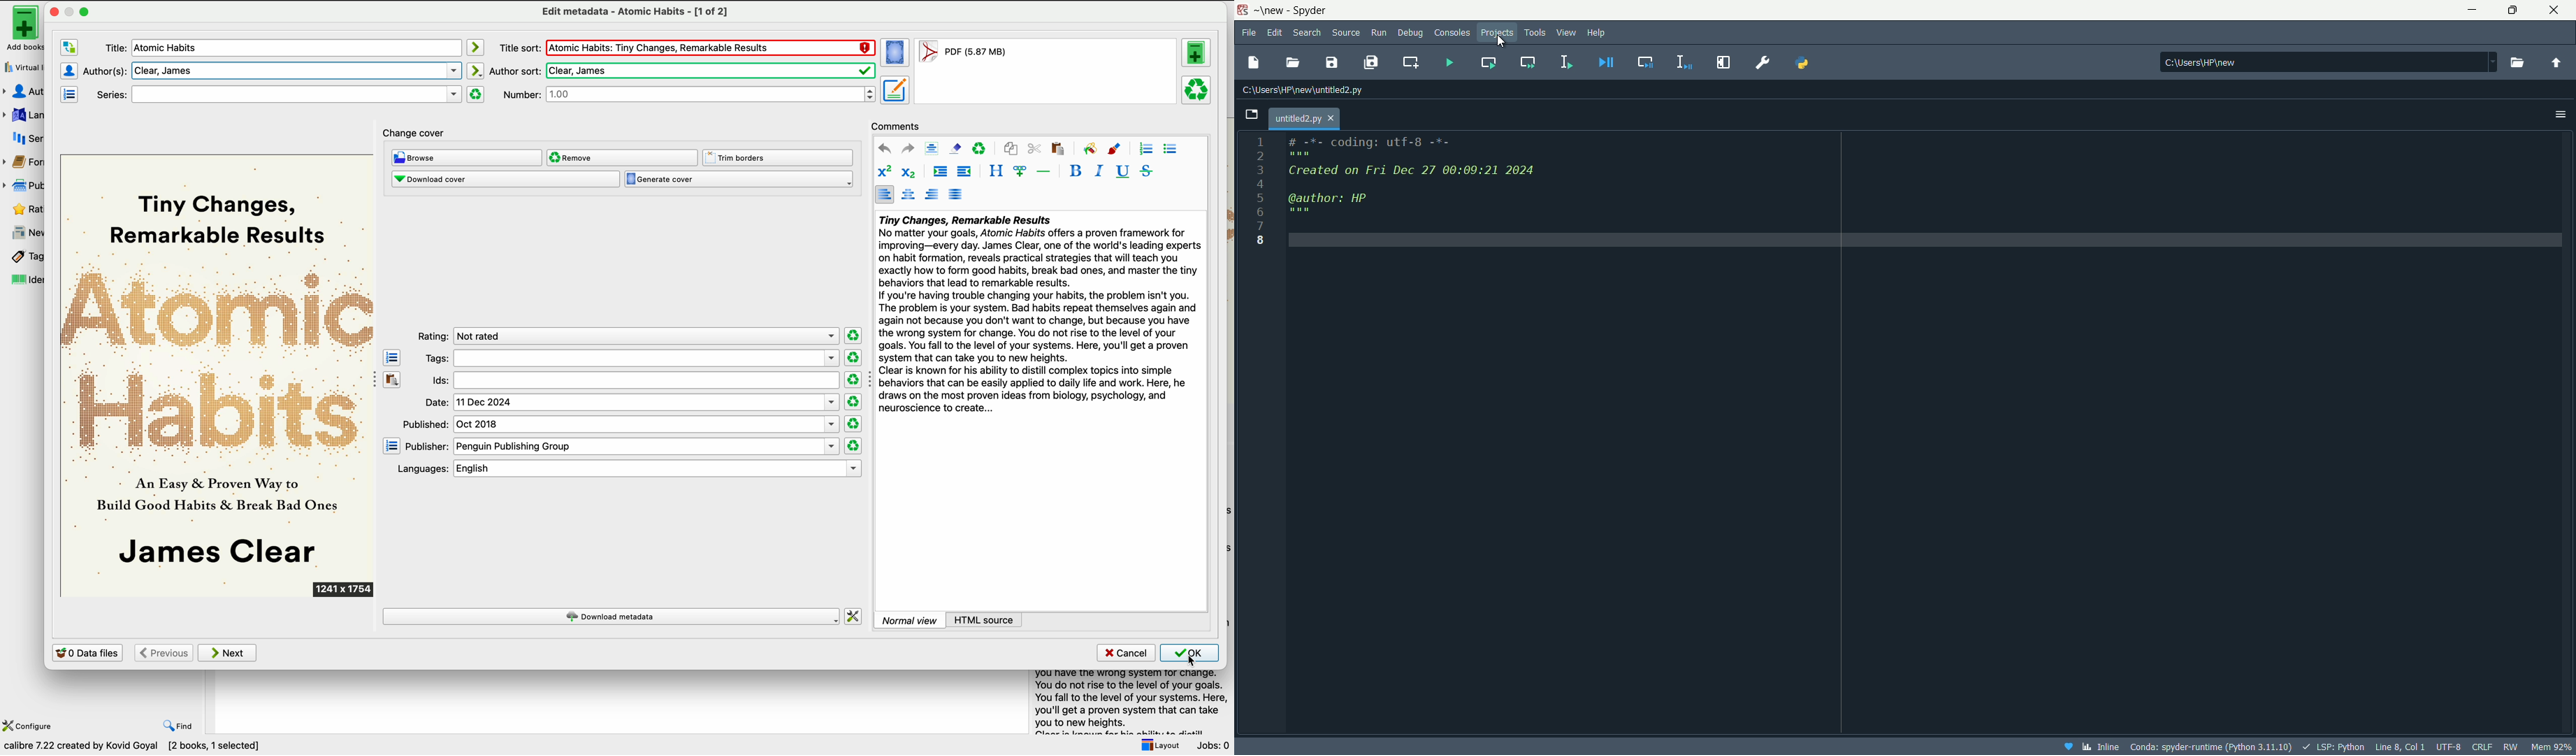  Describe the element at coordinates (2560, 115) in the screenshot. I see `options` at that location.